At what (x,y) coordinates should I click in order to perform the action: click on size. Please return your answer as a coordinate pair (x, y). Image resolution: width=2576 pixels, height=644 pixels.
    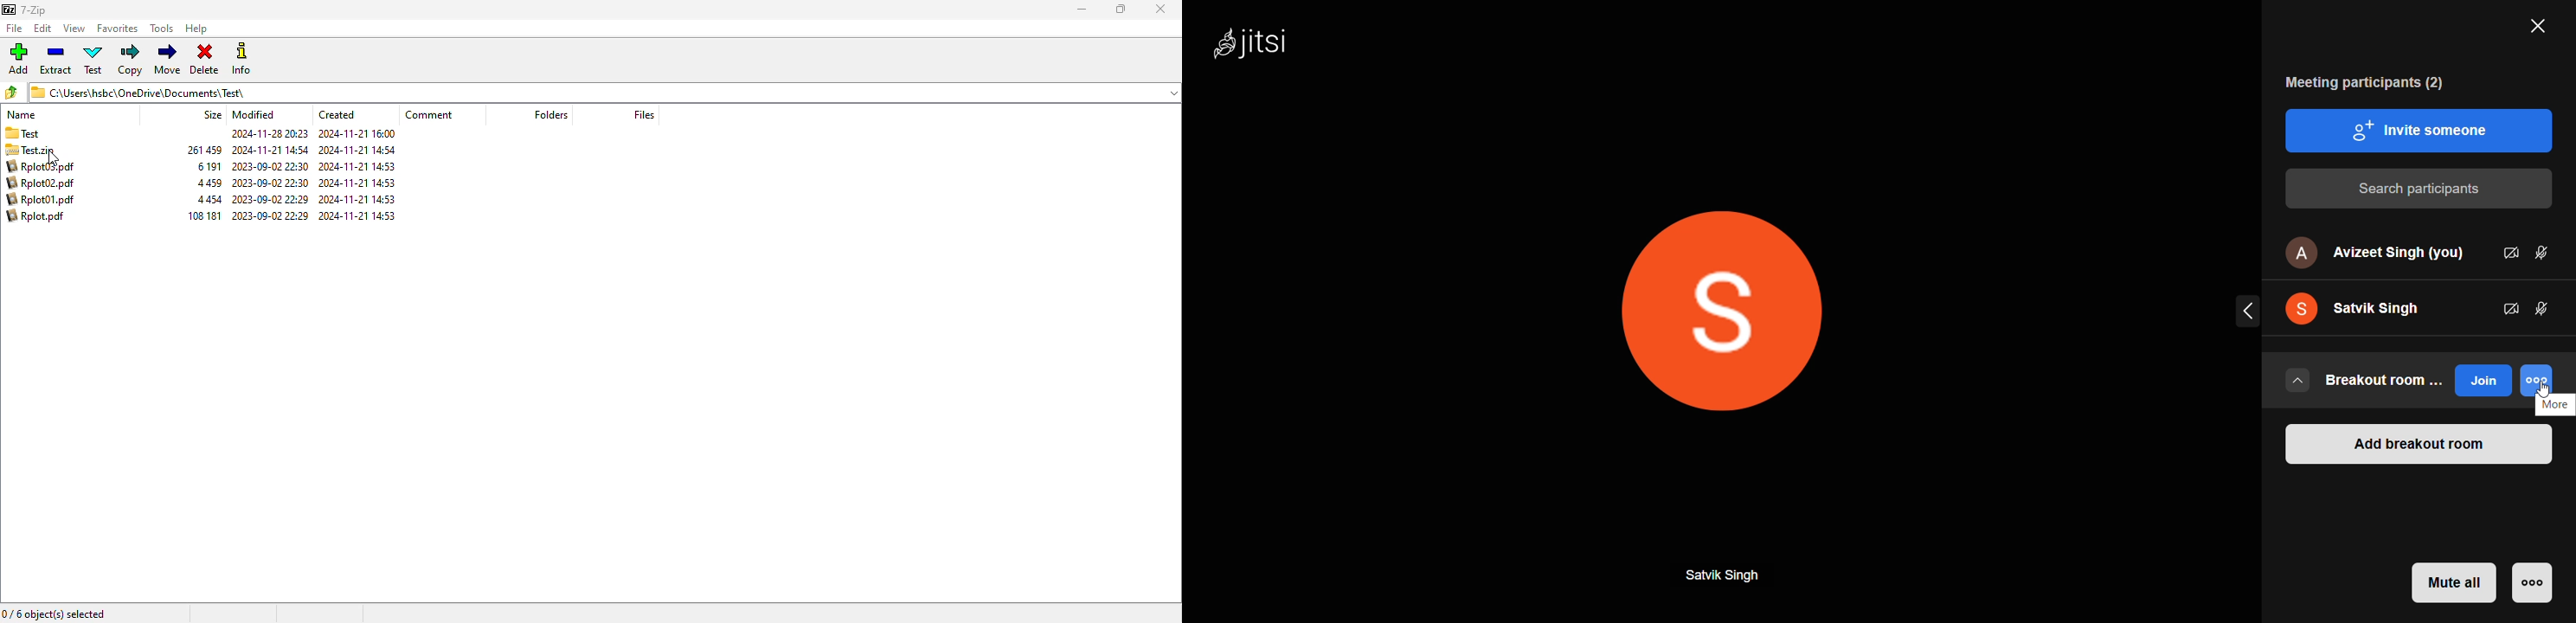
    Looking at the image, I should click on (212, 114).